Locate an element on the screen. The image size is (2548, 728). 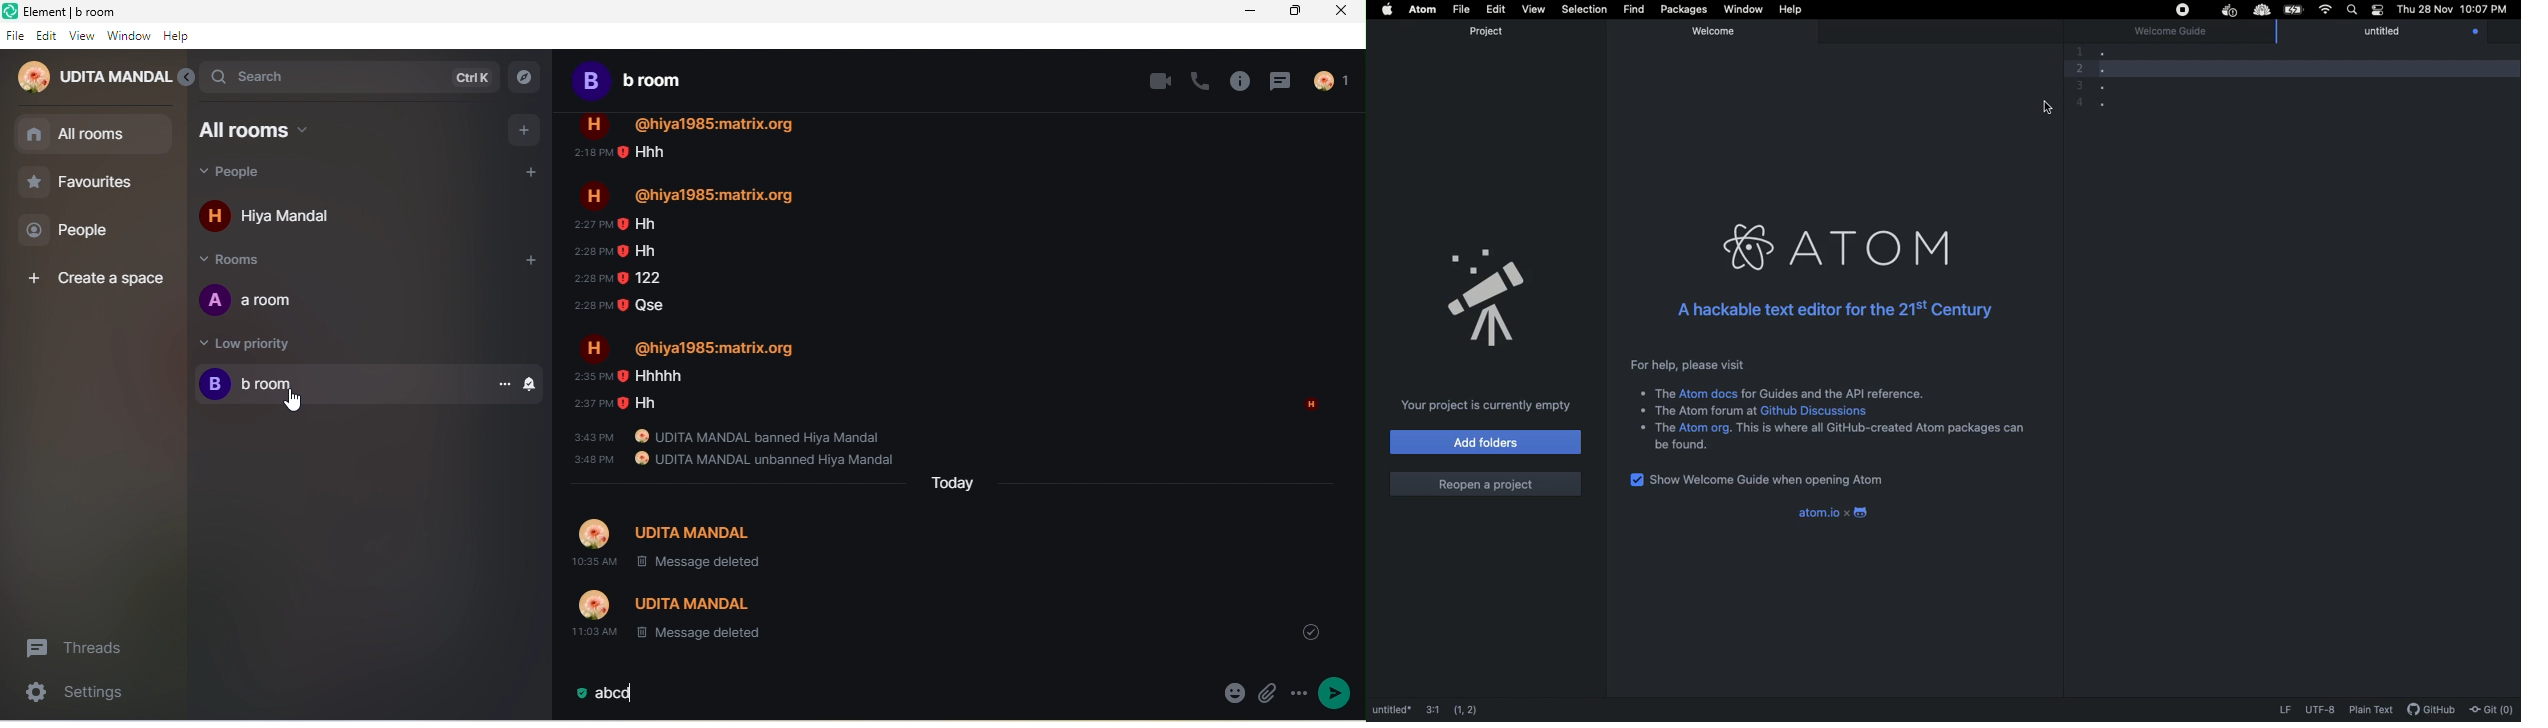
extension is located at coordinates (2264, 10).